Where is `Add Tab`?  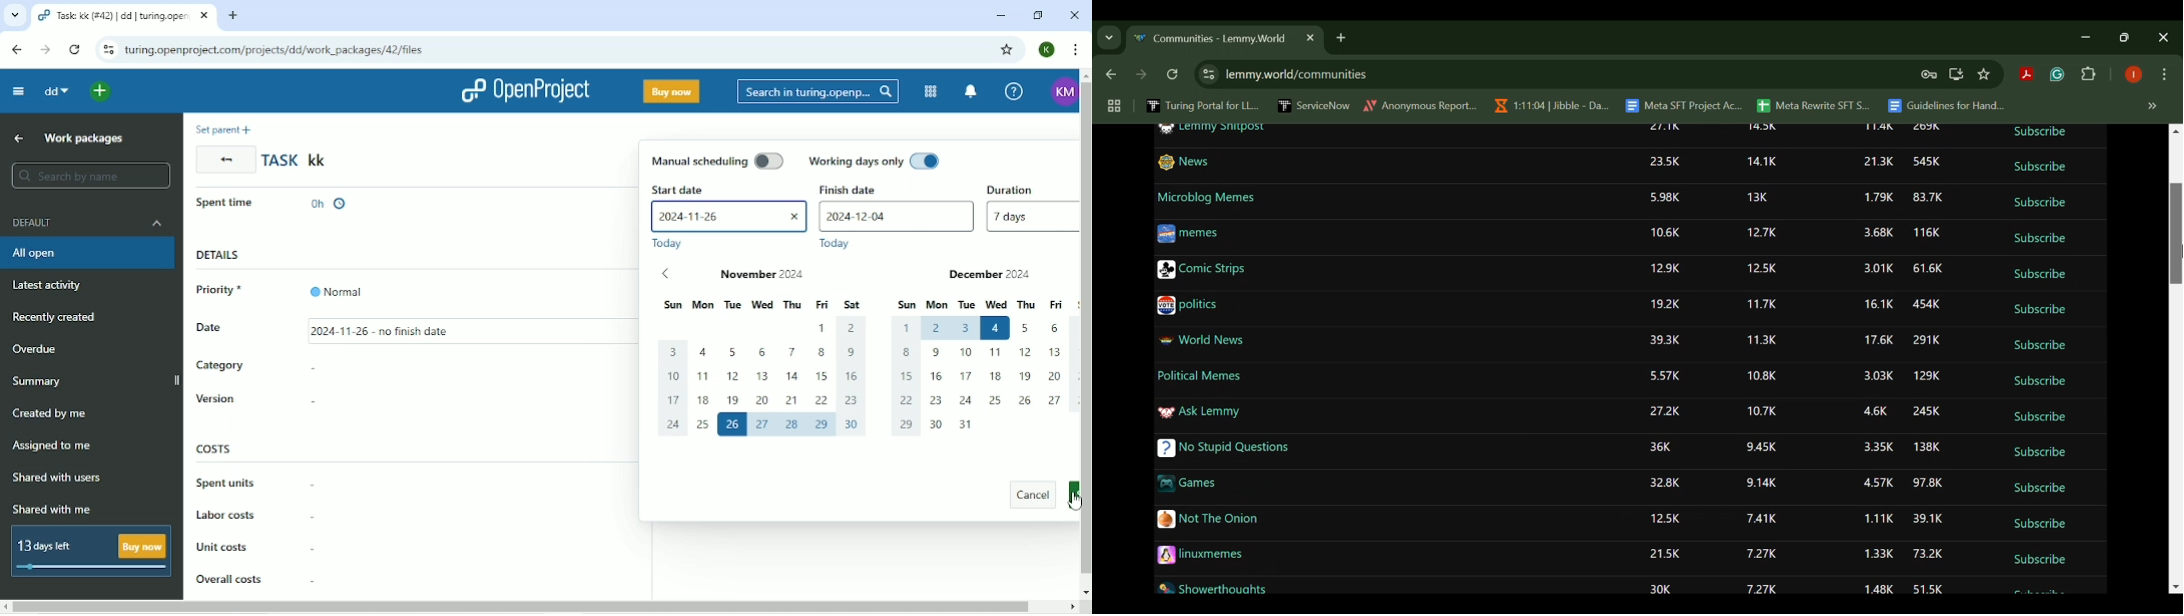
Add Tab is located at coordinates (1340, 37).